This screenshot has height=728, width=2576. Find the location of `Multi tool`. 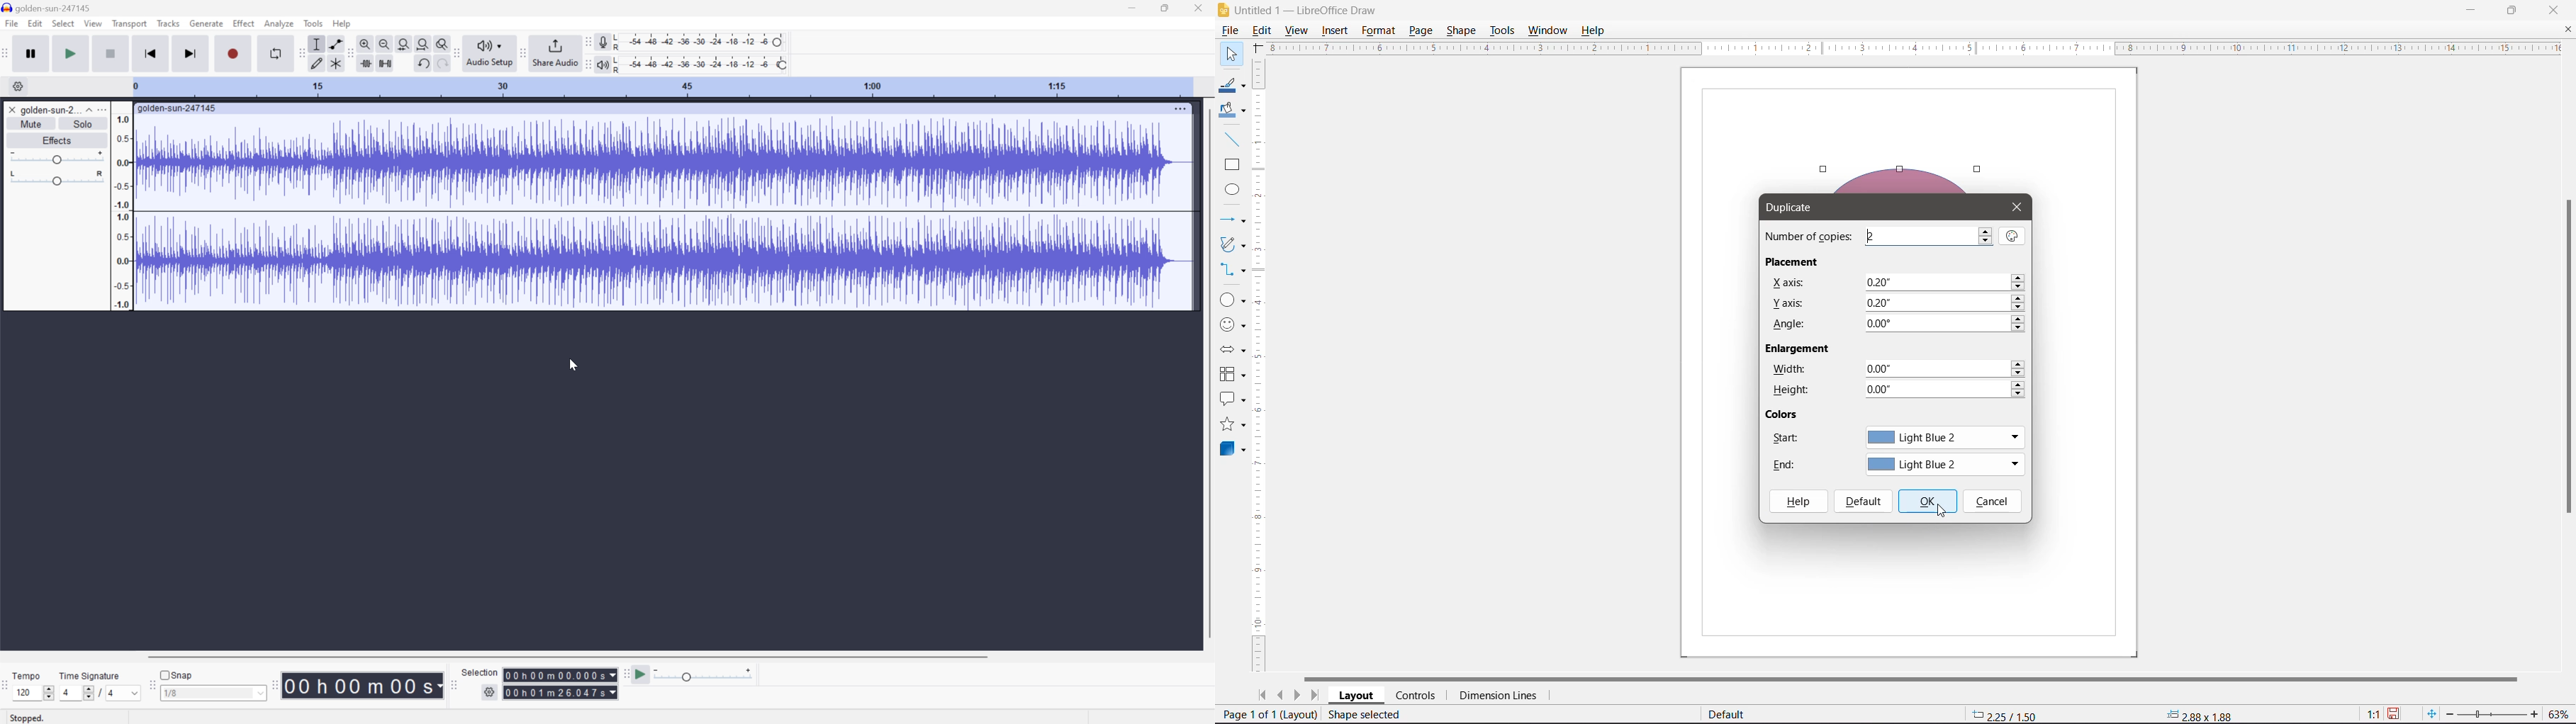

Multi tool is located at coordinates (334, 64).